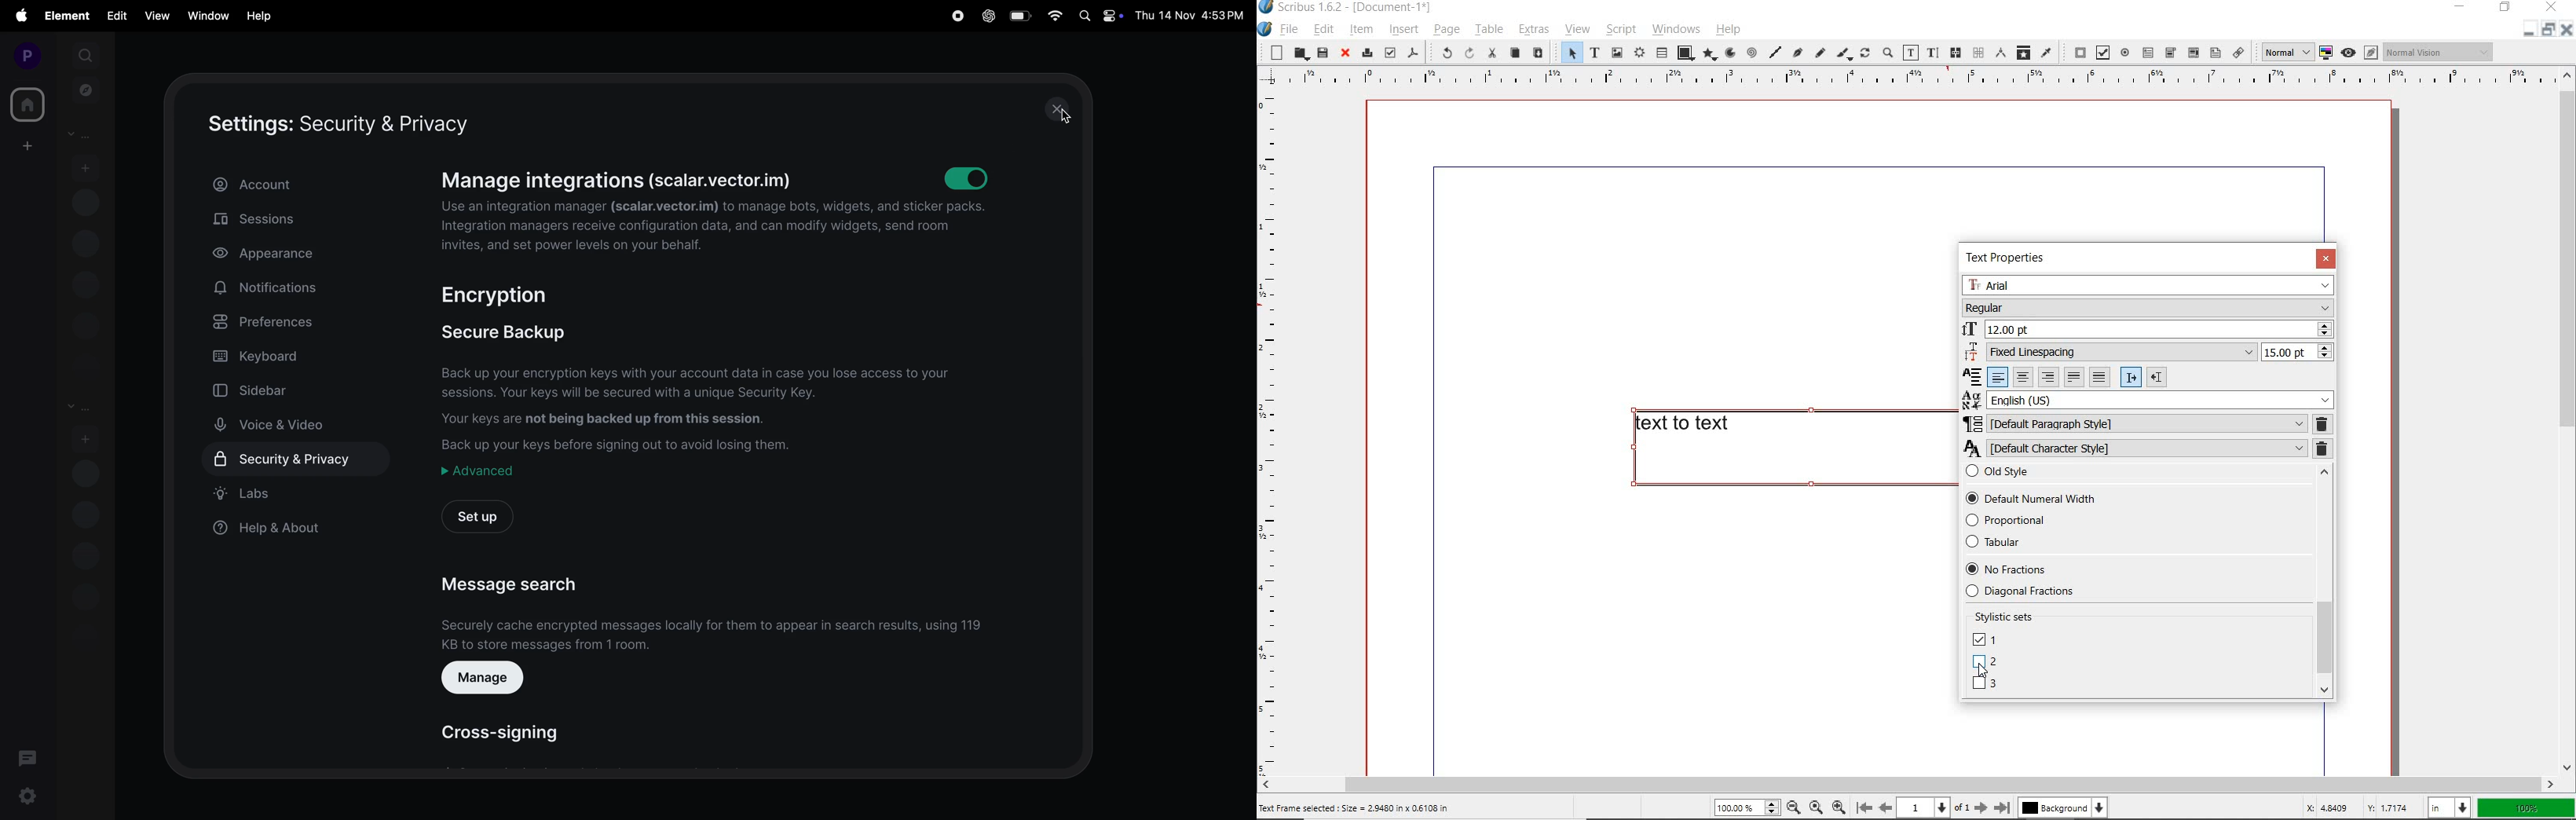 The height and width of the screenshot is (840, 2576). What do you see at coordinates (2074, 376) in the screenshot?
I see `Text justified` at bounding box center [2074, 376].